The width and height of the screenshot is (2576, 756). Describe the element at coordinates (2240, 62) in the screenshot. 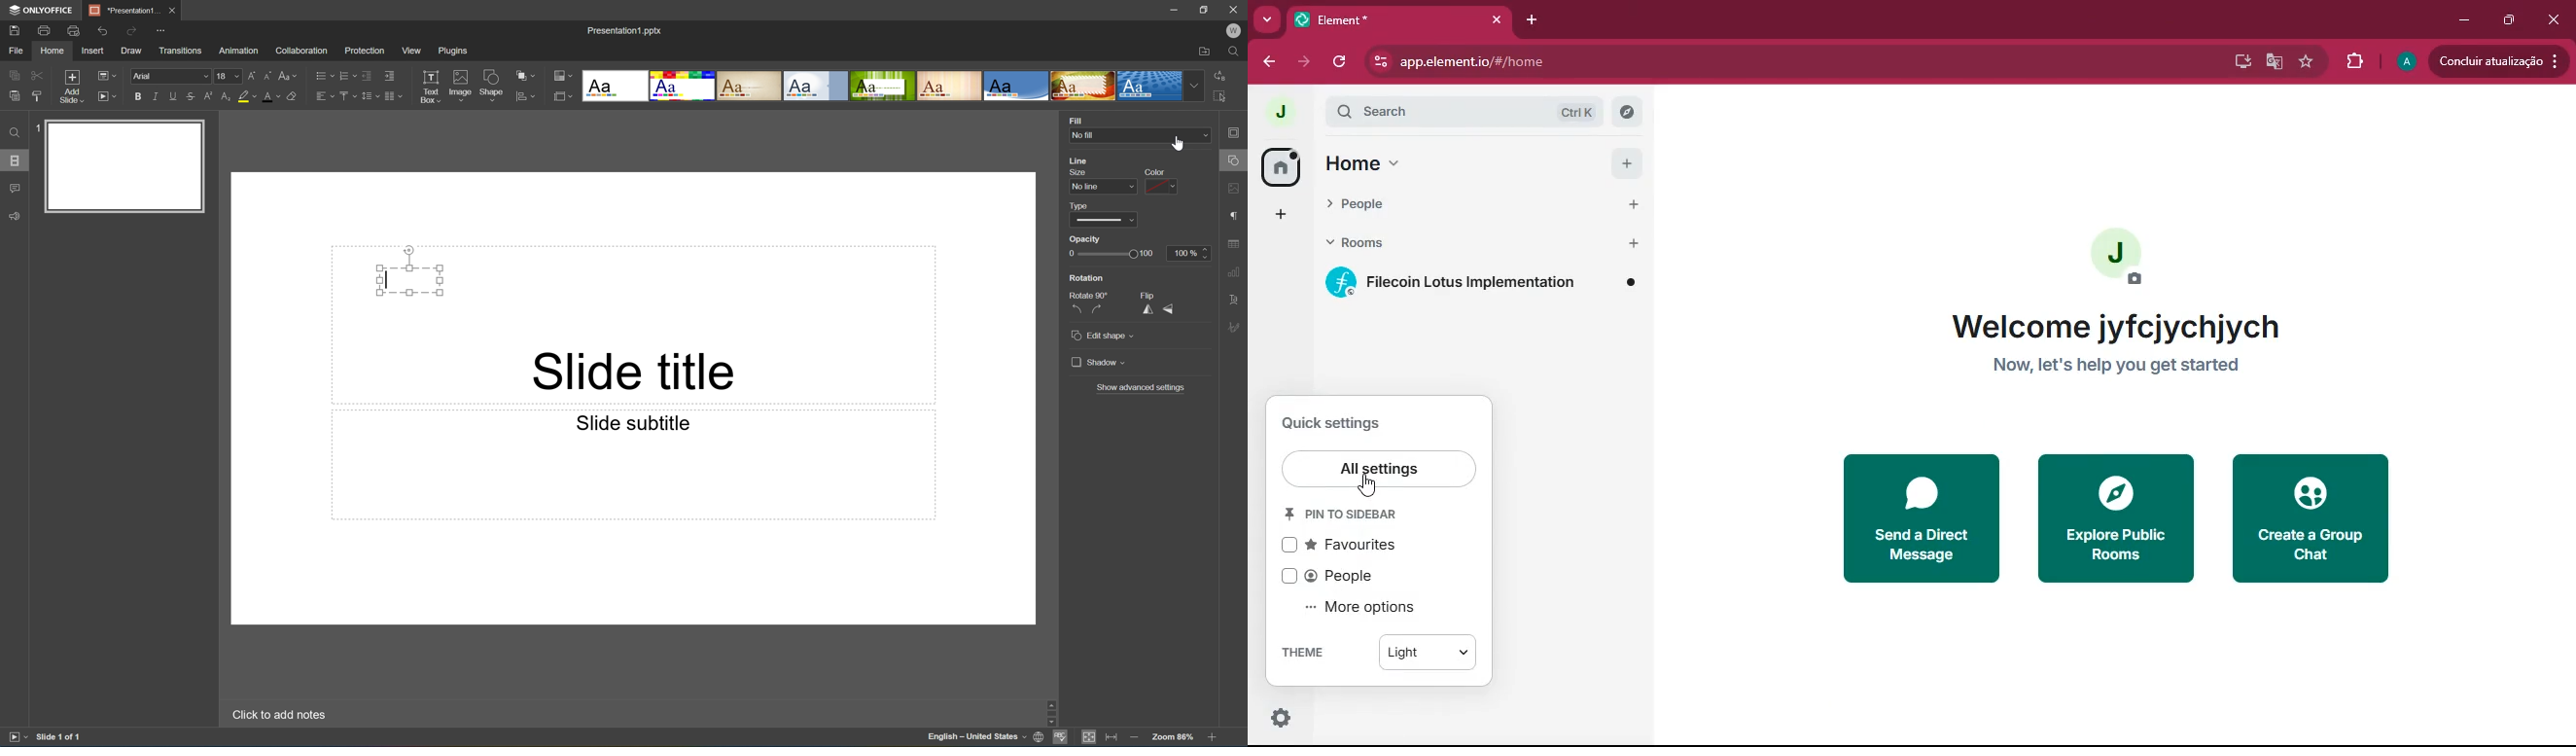

I see `desktop` at that location.